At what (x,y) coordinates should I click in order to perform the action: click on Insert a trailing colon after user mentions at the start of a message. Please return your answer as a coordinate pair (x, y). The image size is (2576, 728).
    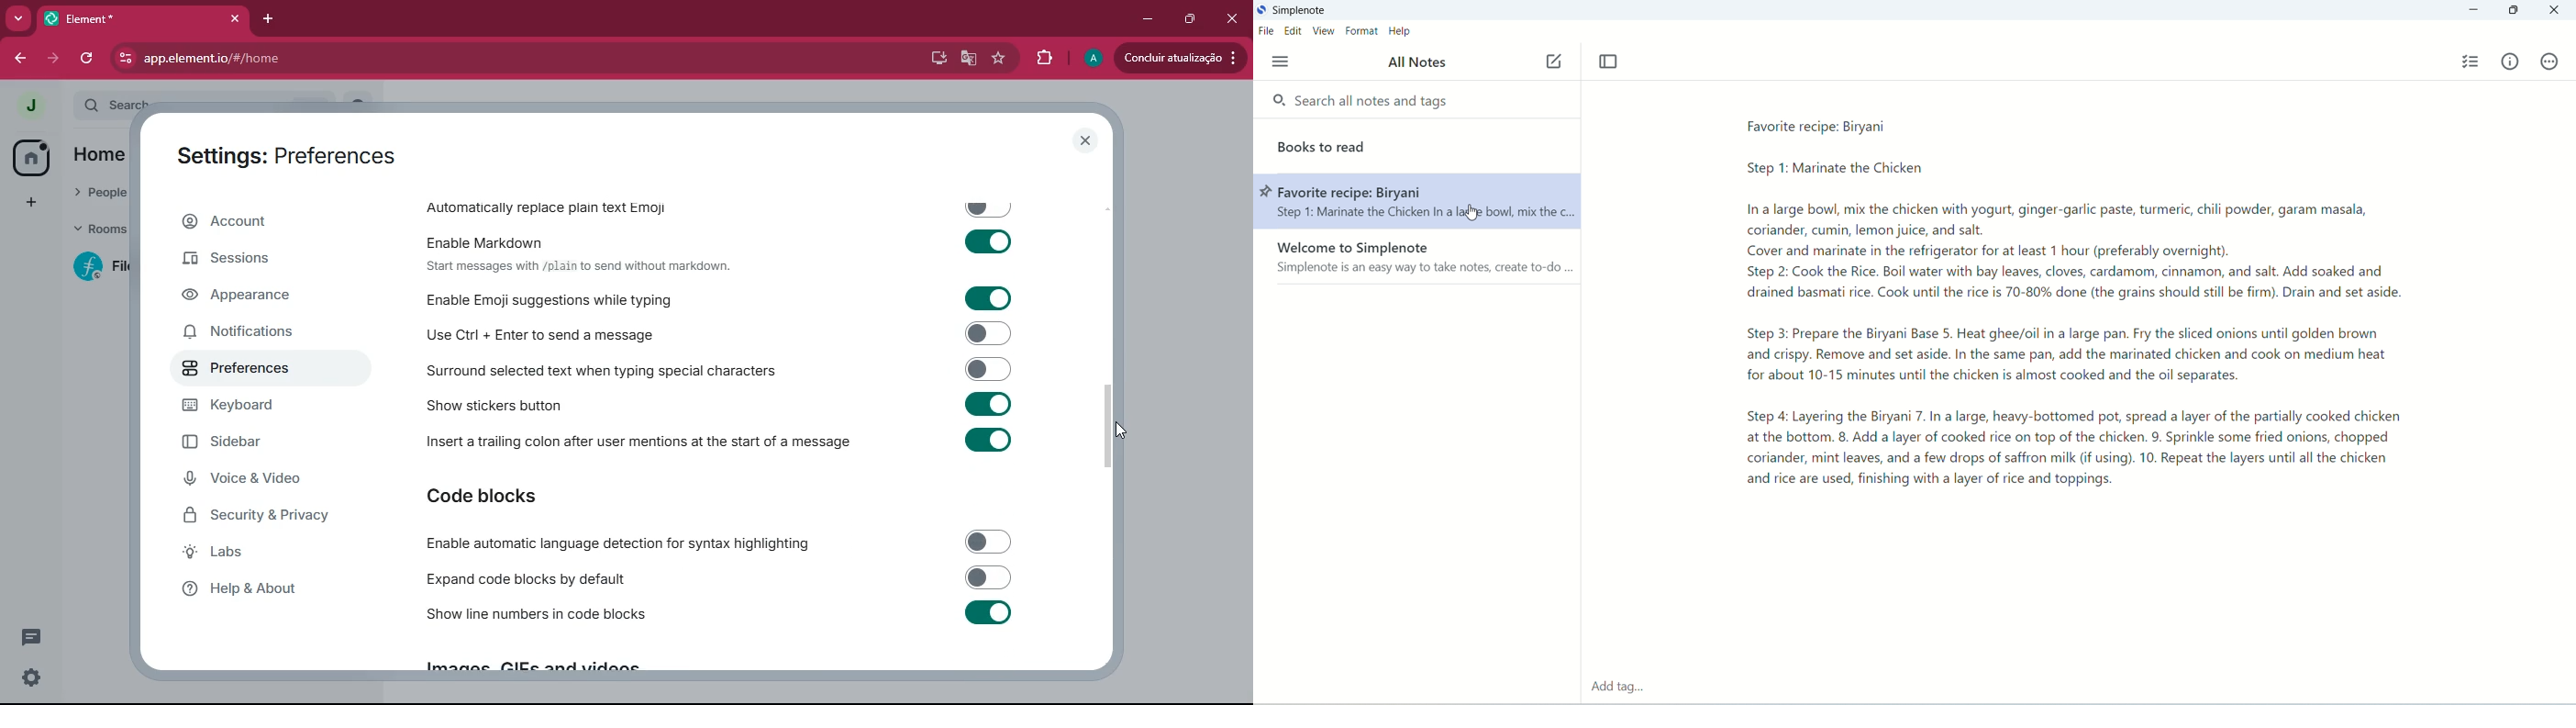
    Looking at the image, I should click on (725, 445).